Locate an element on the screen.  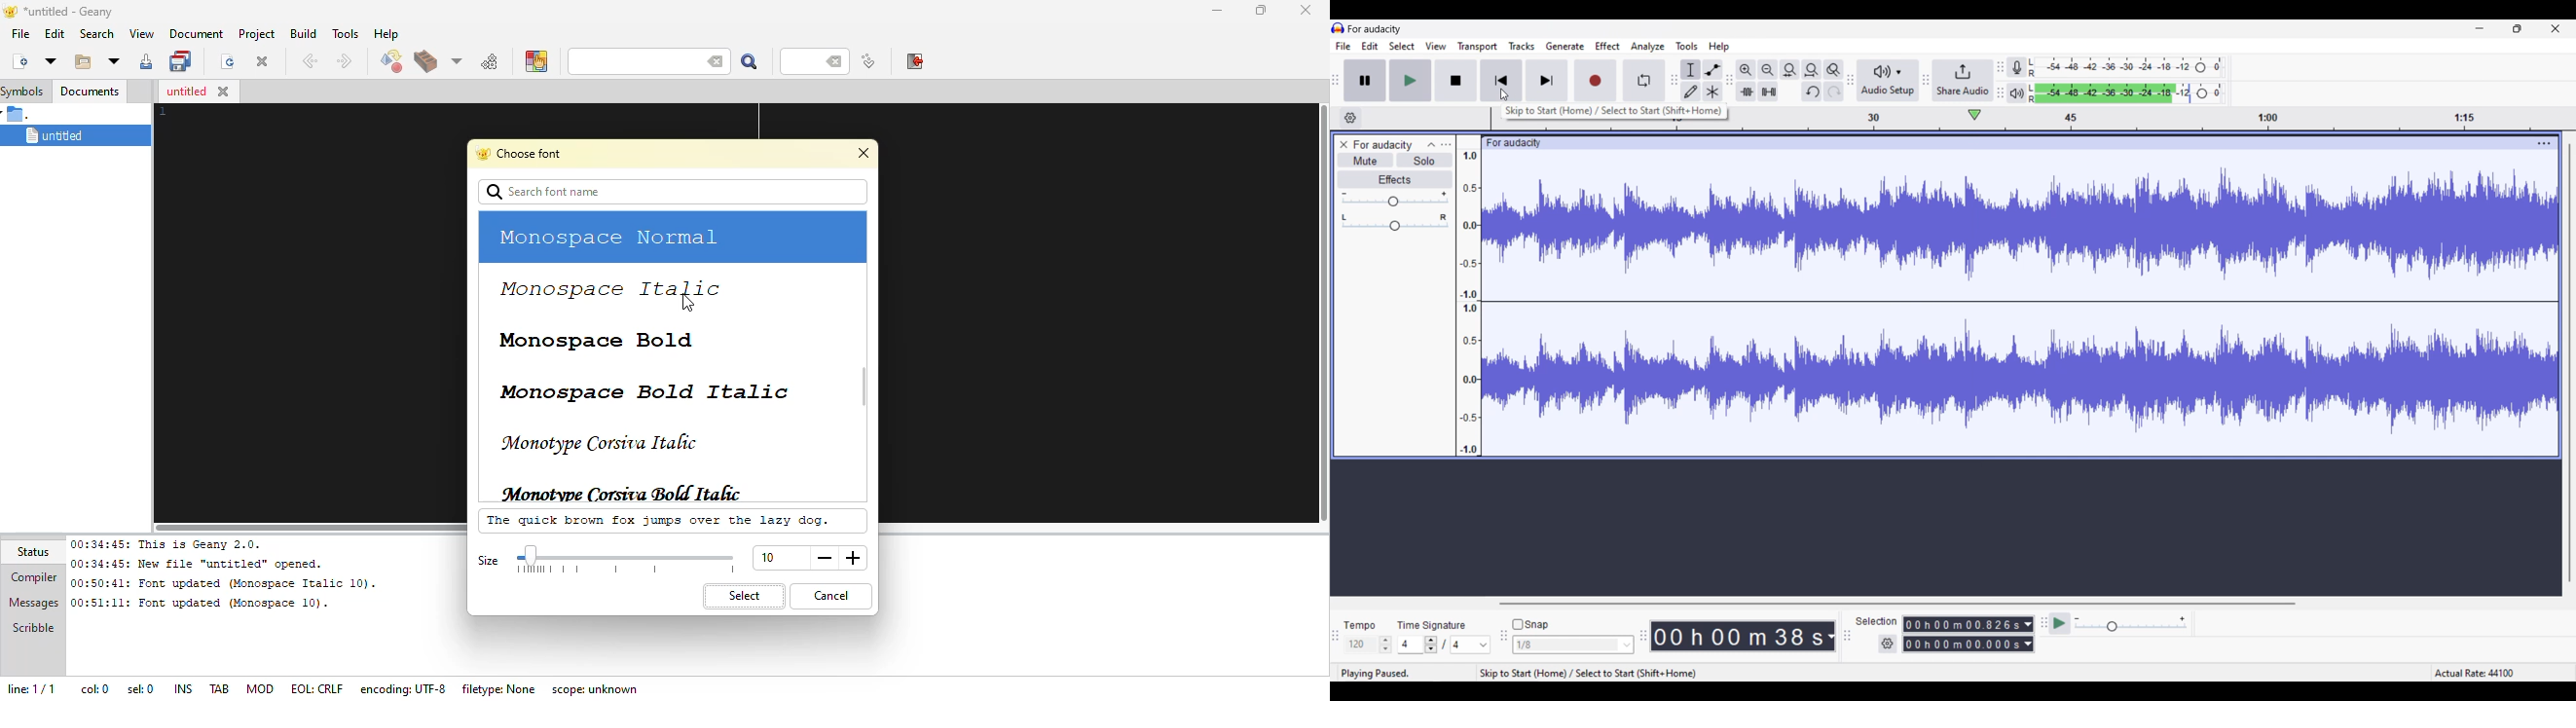
Help menu is located at coordinates (1719, 47).